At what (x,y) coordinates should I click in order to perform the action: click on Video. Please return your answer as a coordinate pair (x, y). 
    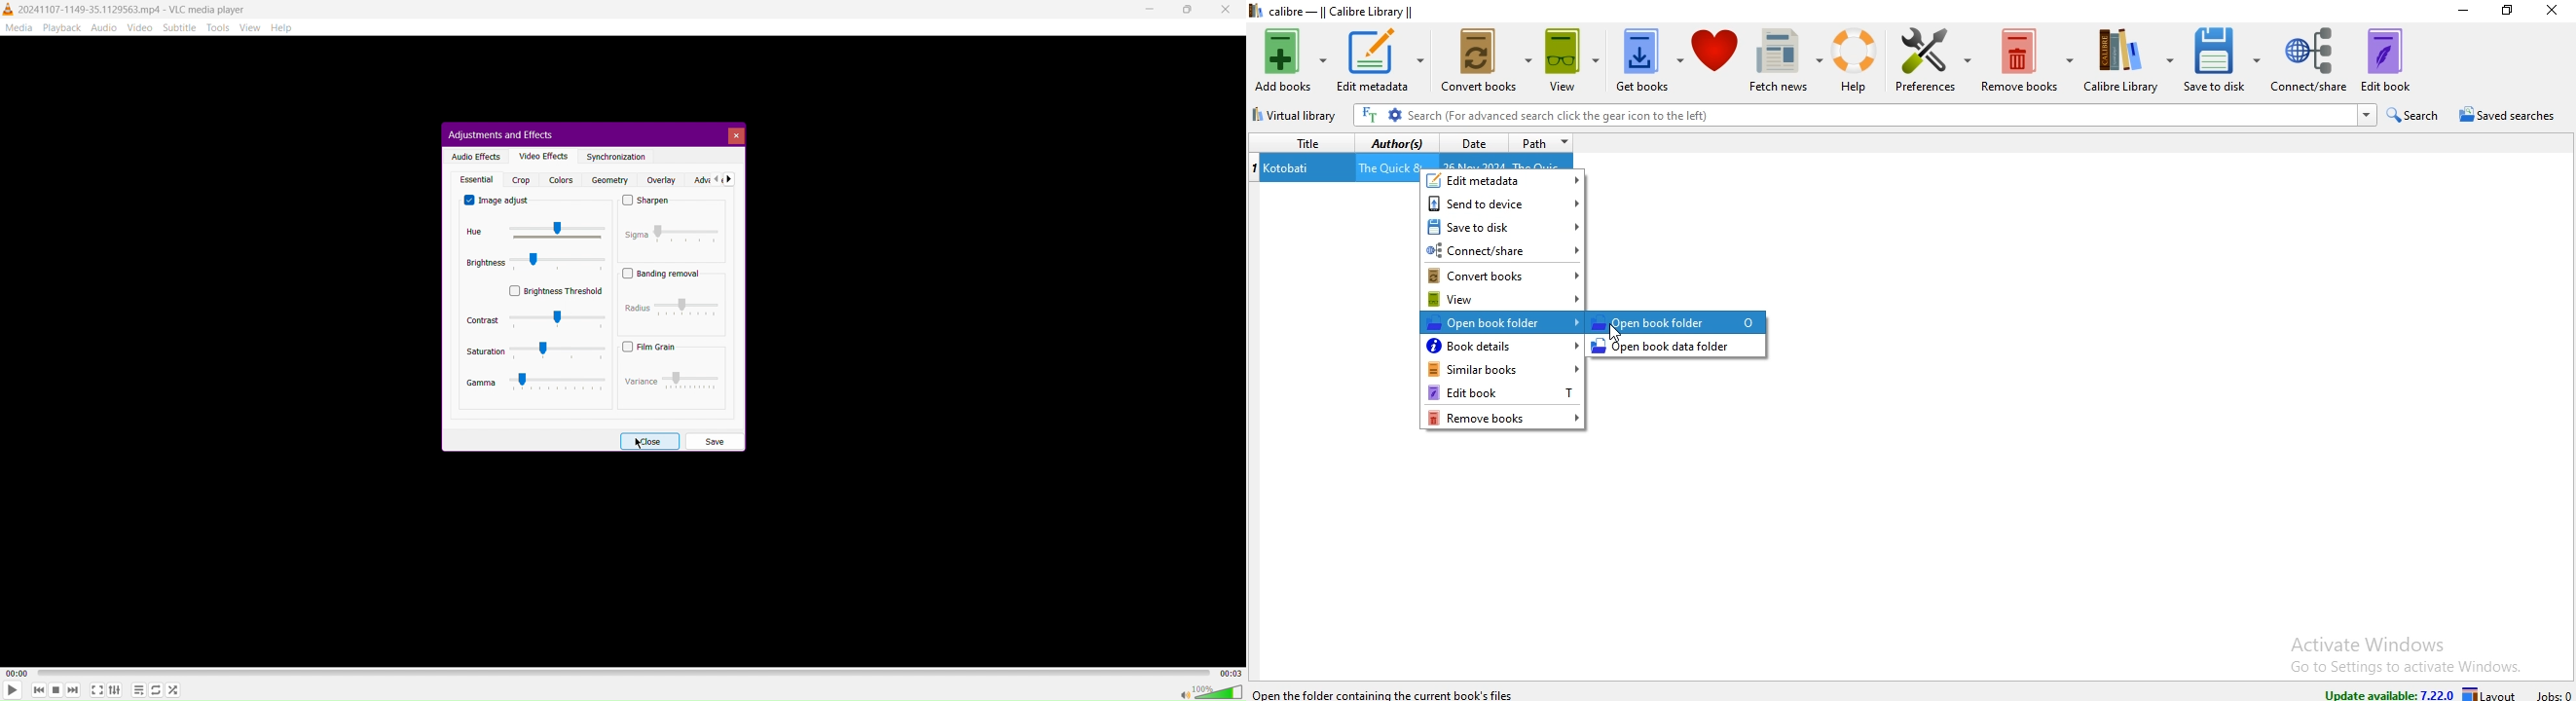
    Looking at the image, I should click on (142, 27).